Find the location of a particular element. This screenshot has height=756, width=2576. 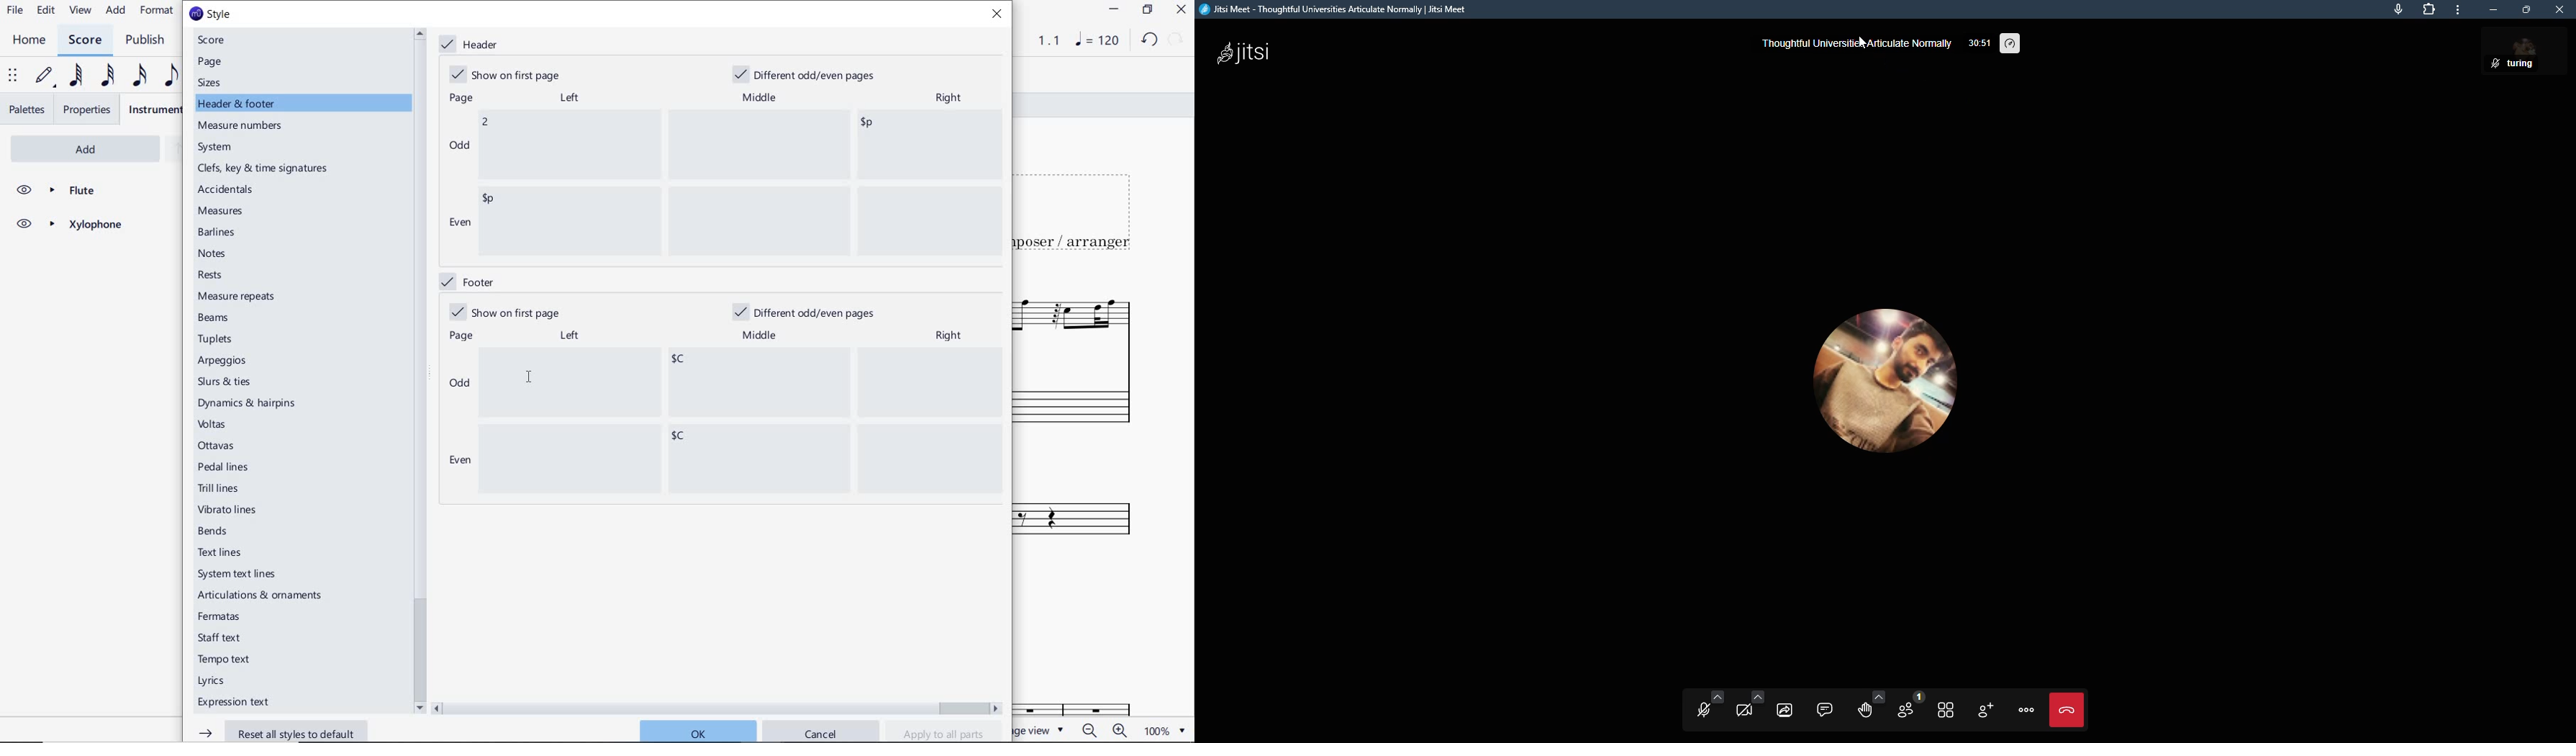

barlines is located at coordinates (219, 233).